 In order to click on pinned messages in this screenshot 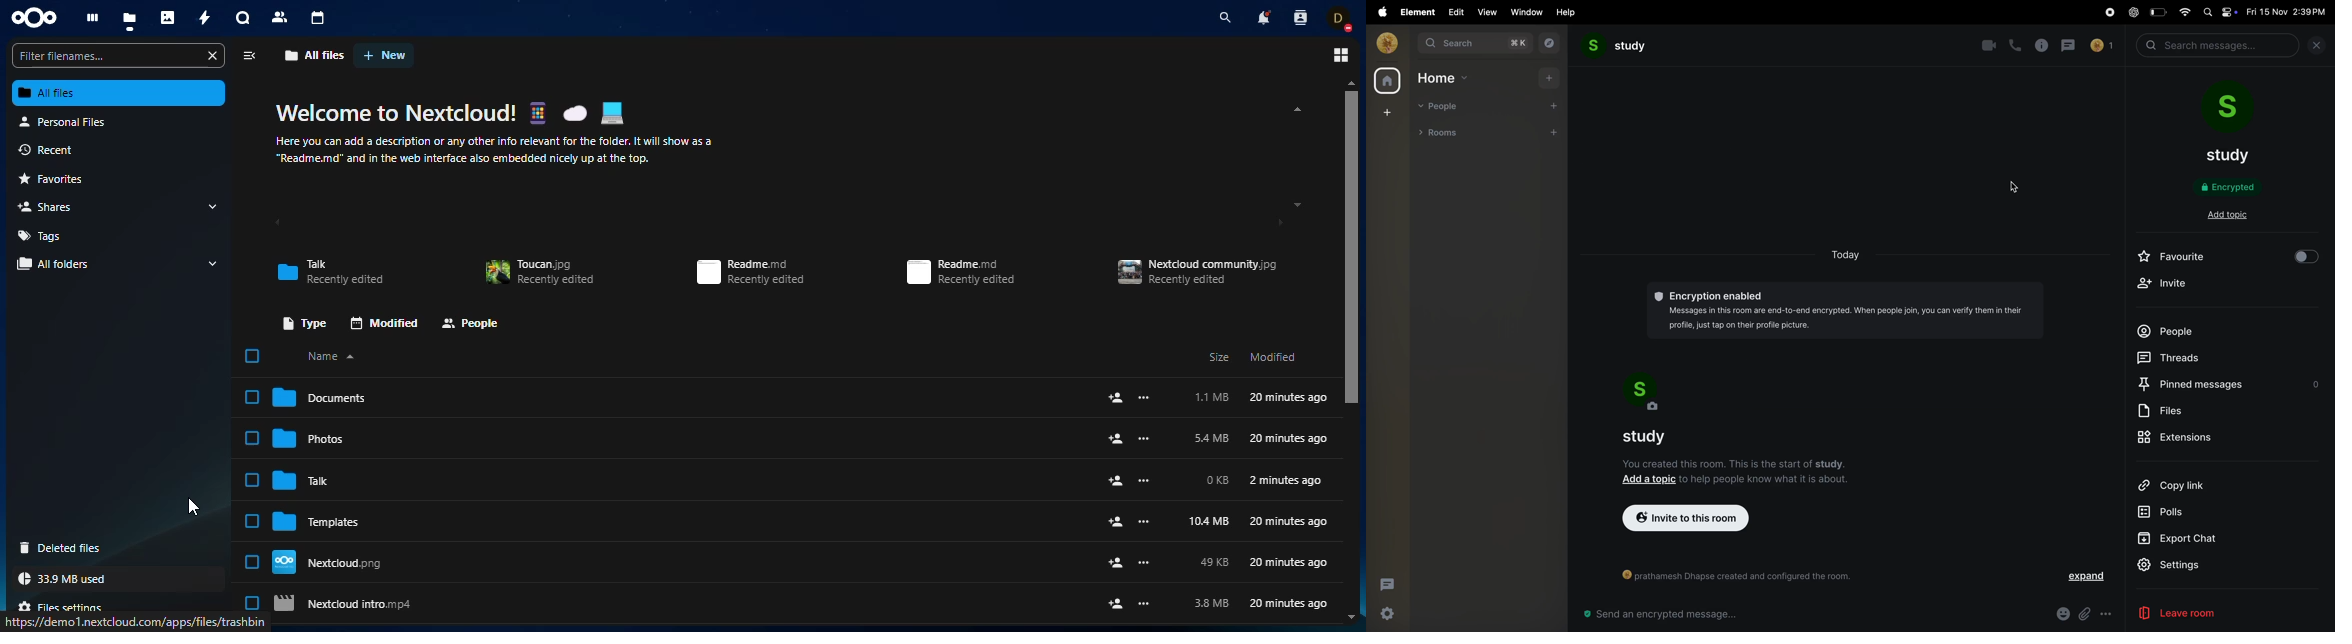, I will do `click(2224, 382)`.